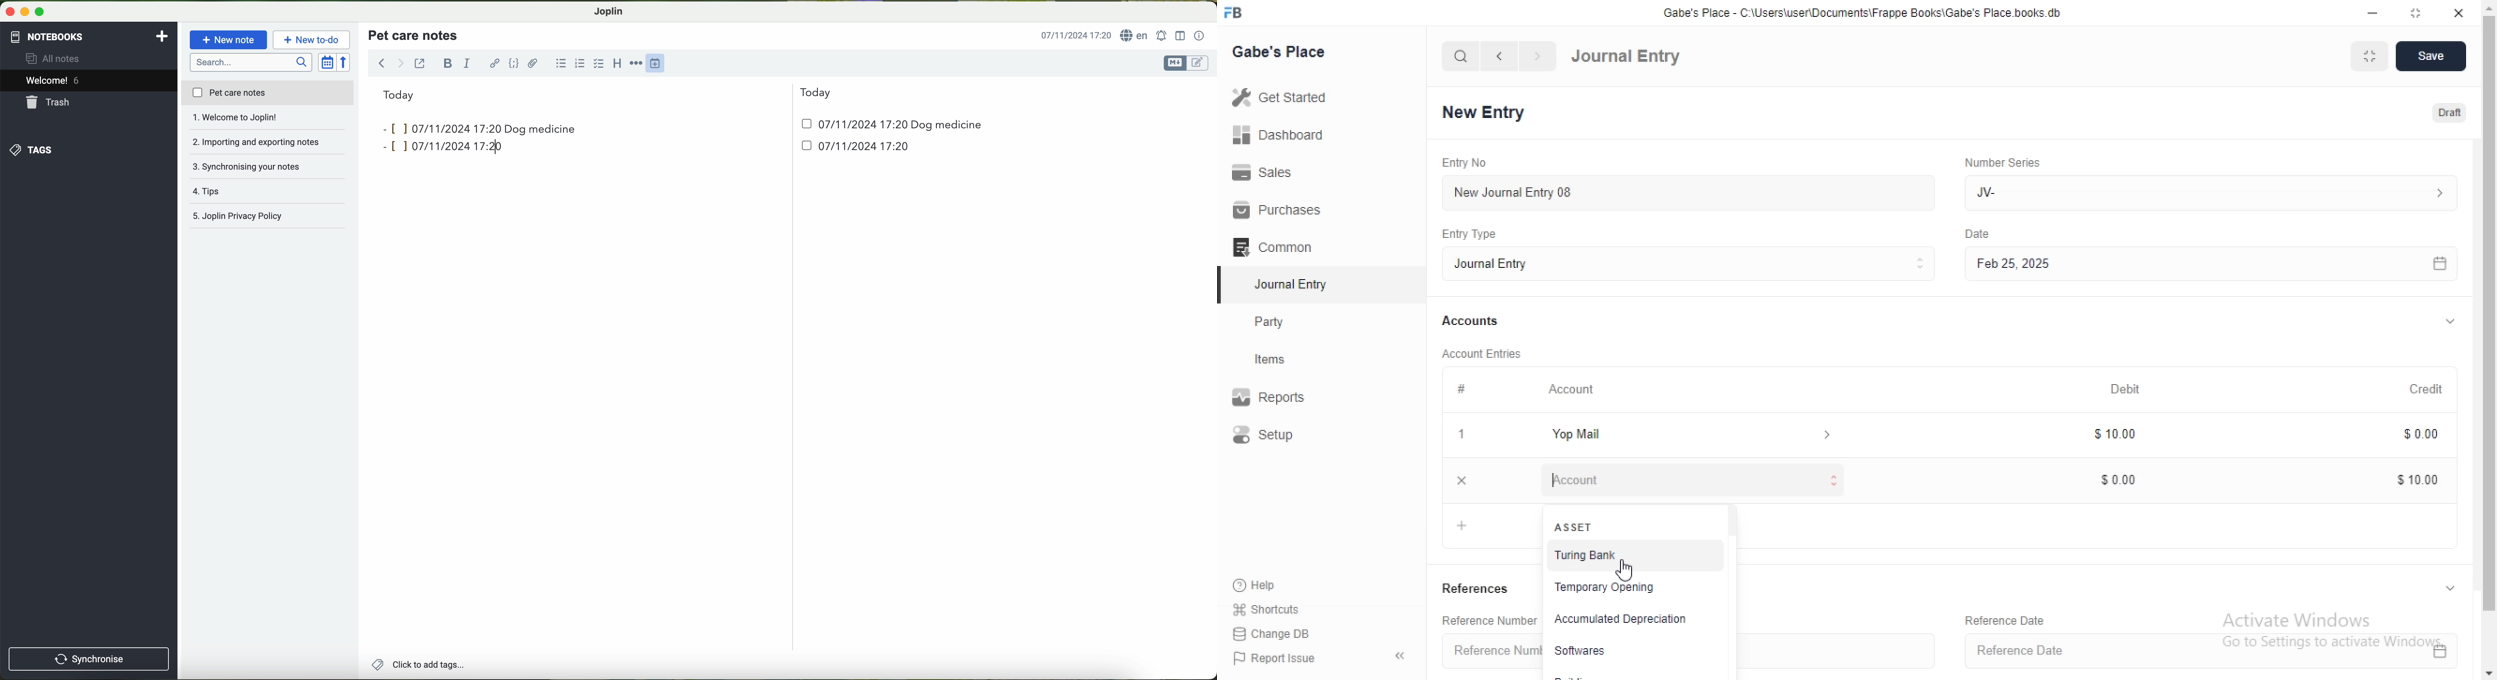 The image size is (2520, 700). What do you see at coordinates (1467, 234) in the screenshot?
I see `Entry Type` at bounding box center [1467, 234].